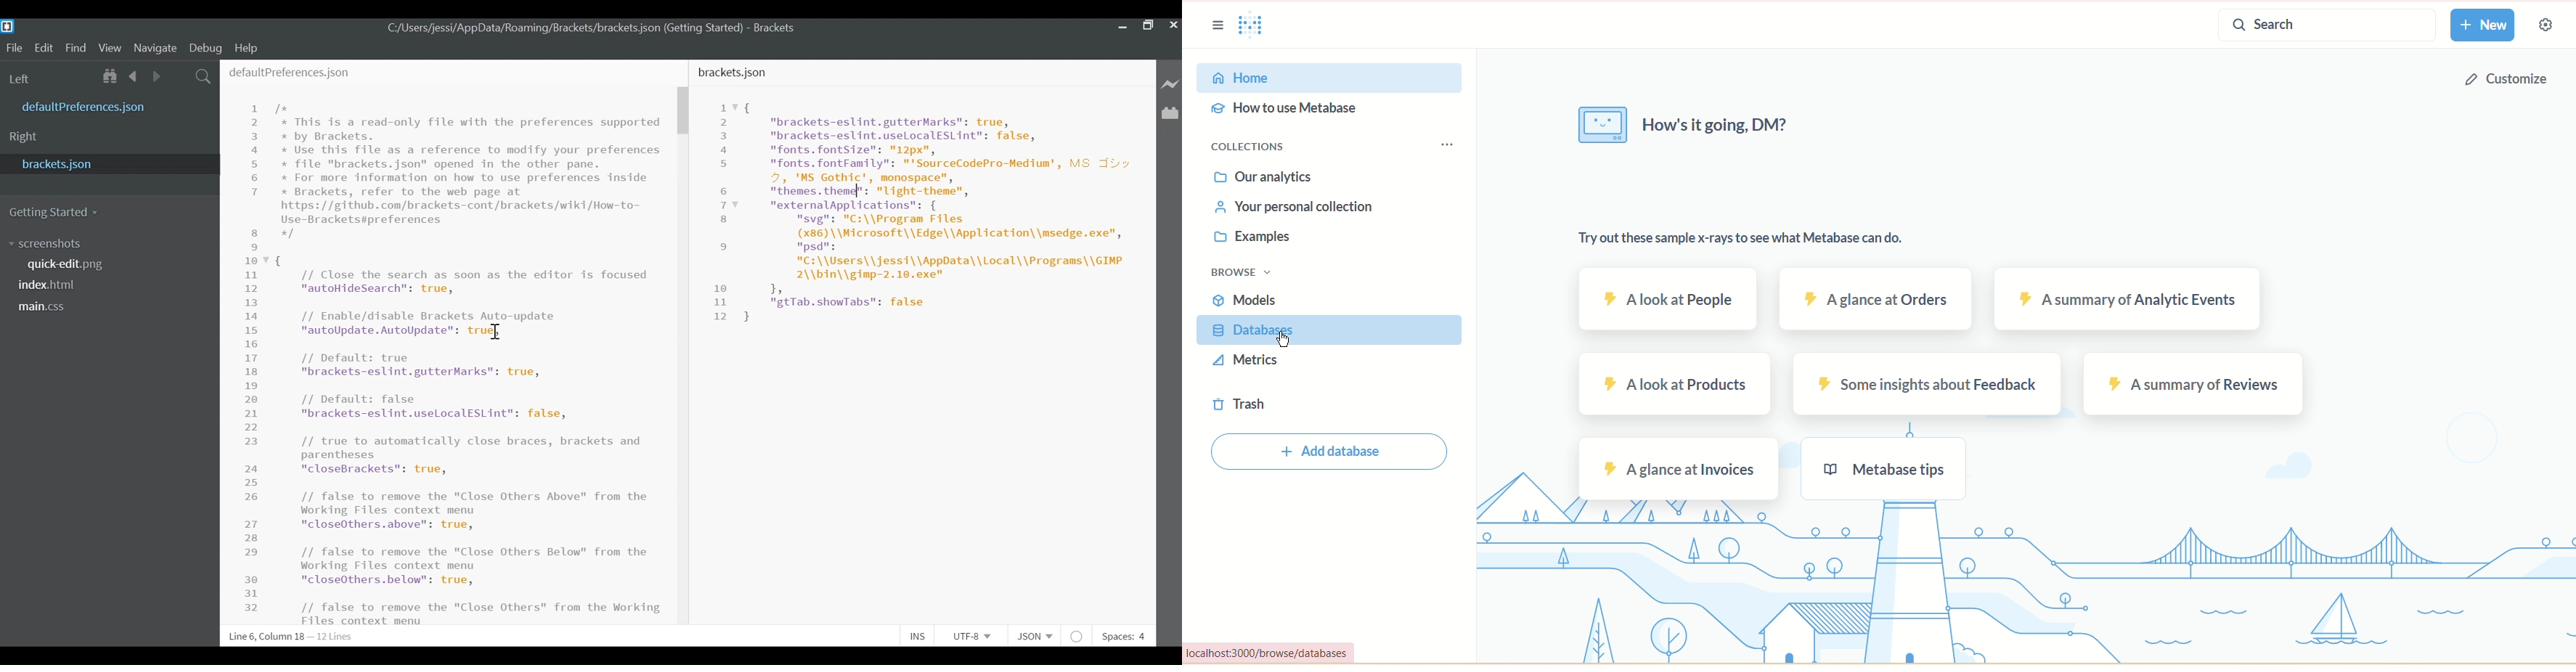 The width and height of the screenshot is (2576, 672). What do you see at coordinates (1216, 24) in the screenshot?
I see `sidebar` at bounding box center [1216, 24].